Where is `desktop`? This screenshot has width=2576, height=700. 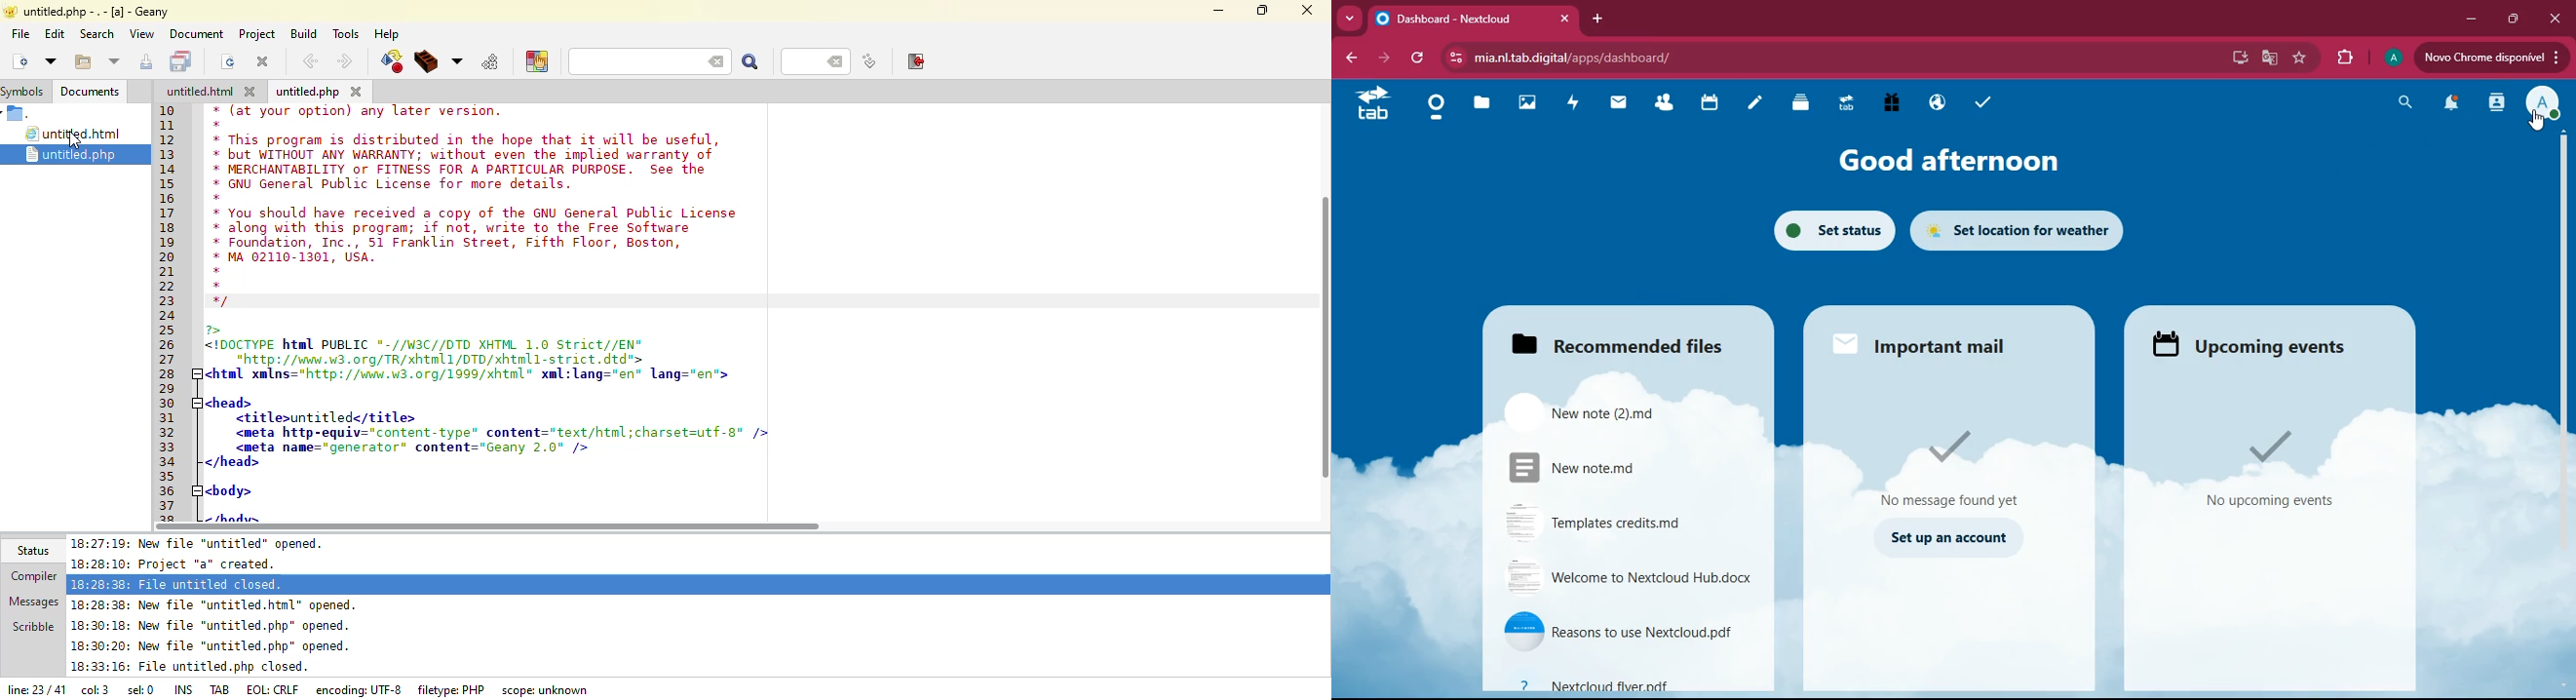 desktop is located at coordinates (2235, 58).